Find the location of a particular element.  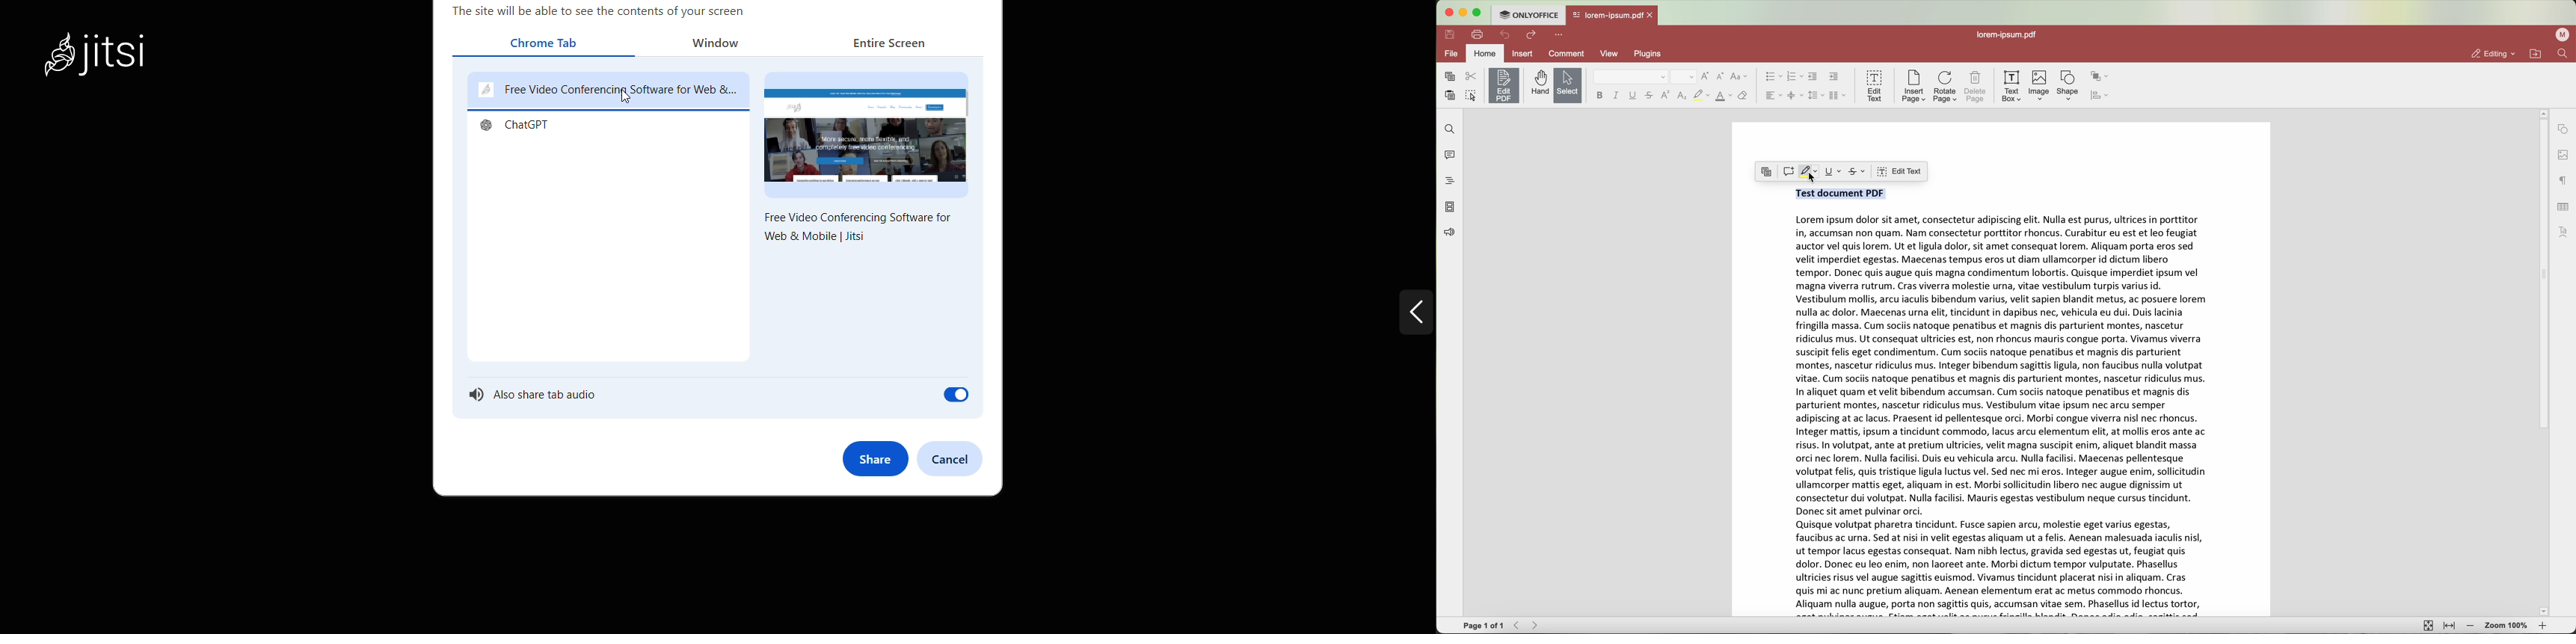

clear style is located at coordinates (1744, 95).